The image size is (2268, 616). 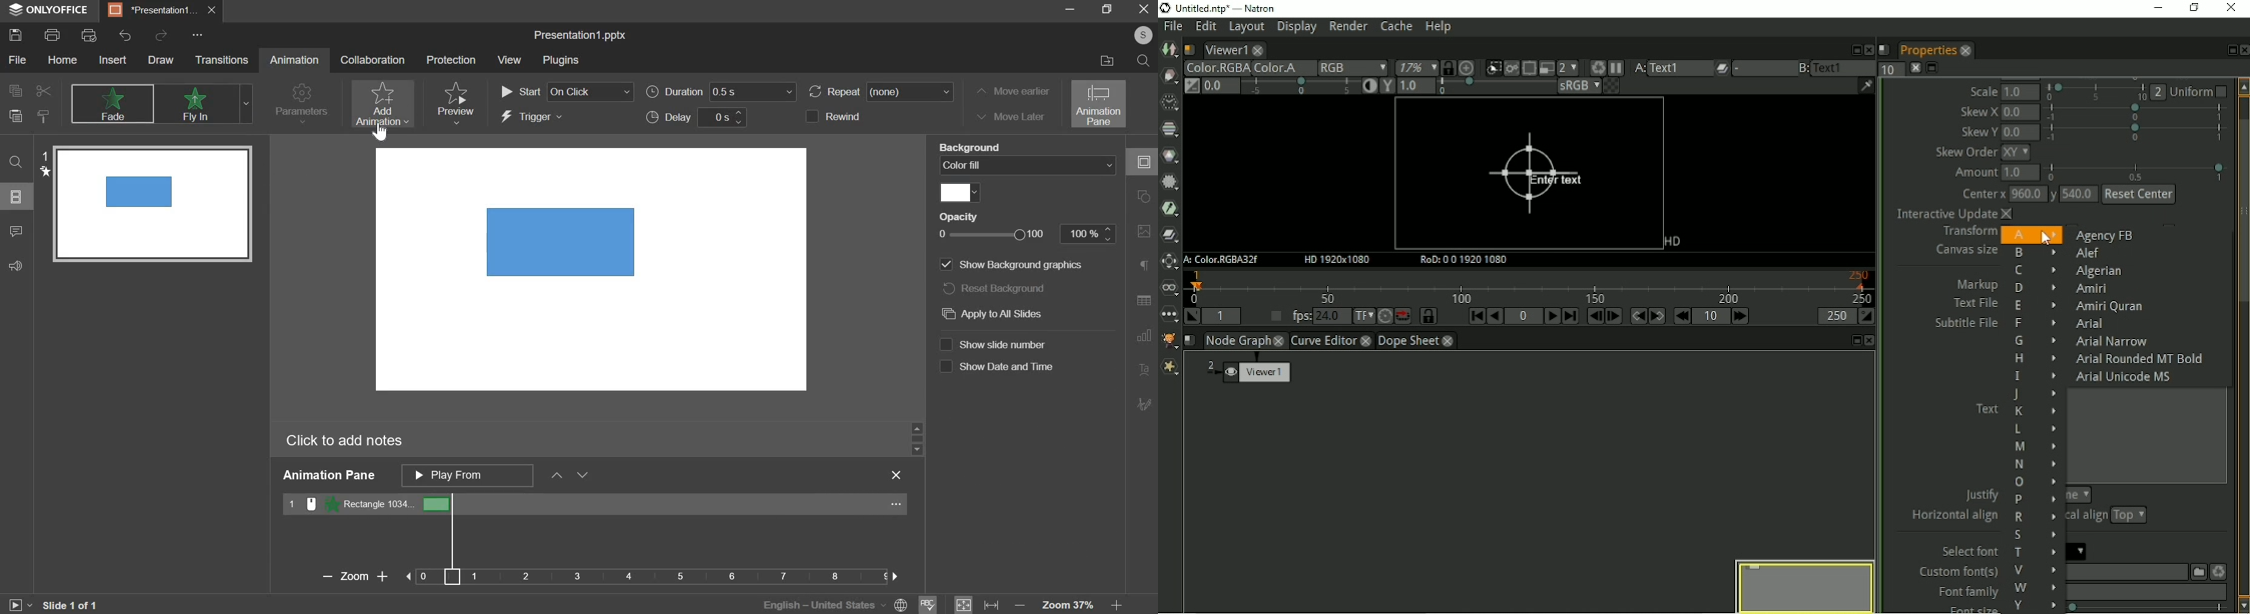 I want to click on Options, so click(x=195, y=35).